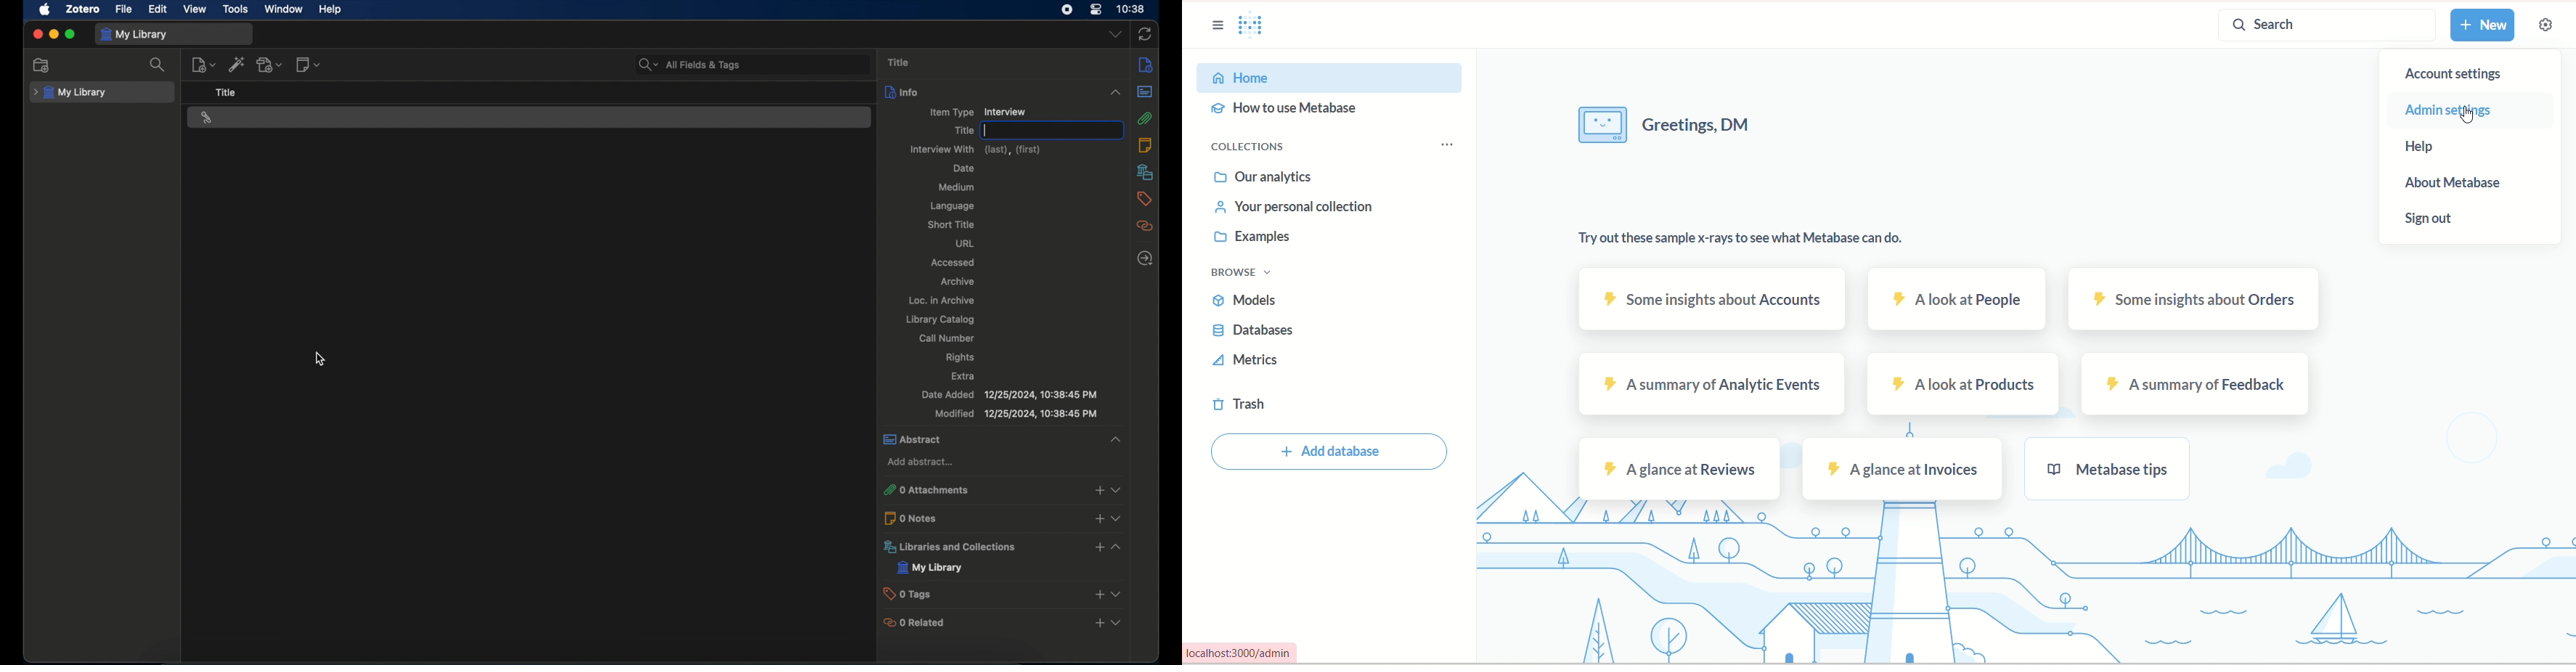  Describe the element at coordinates (1145, 118) in the screenshot. I see `attachments` at that location.